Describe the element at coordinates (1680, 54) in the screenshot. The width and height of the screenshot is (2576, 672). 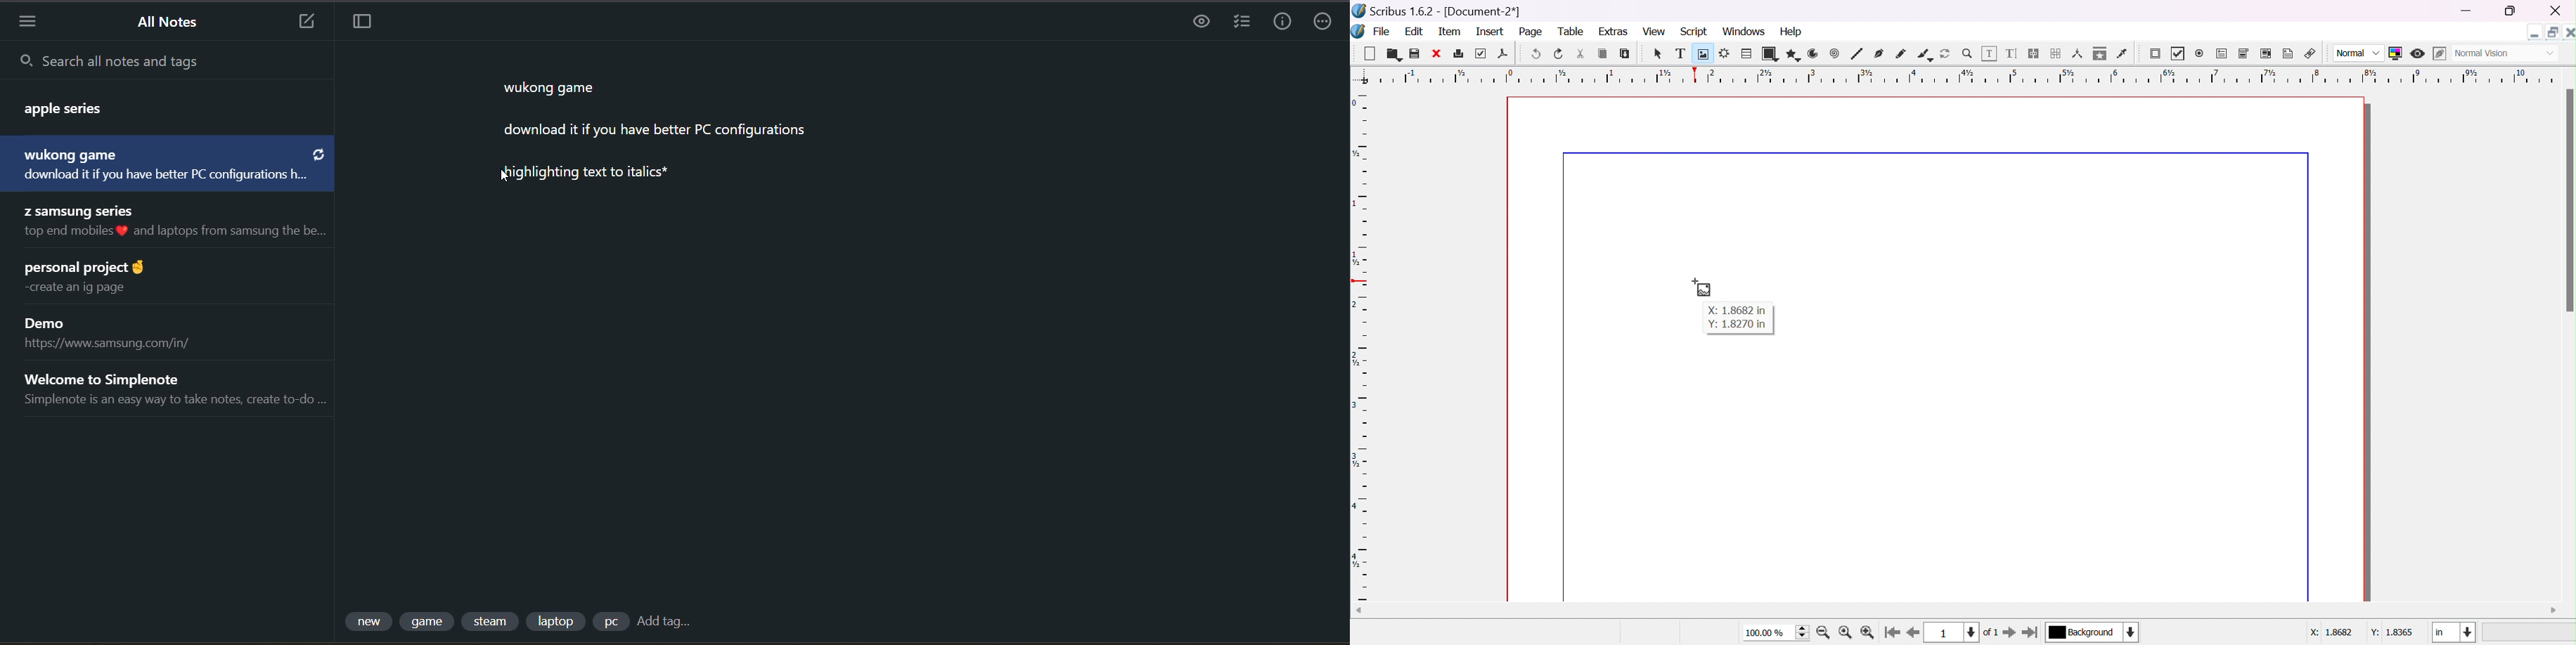
I see `text frame` at that location.